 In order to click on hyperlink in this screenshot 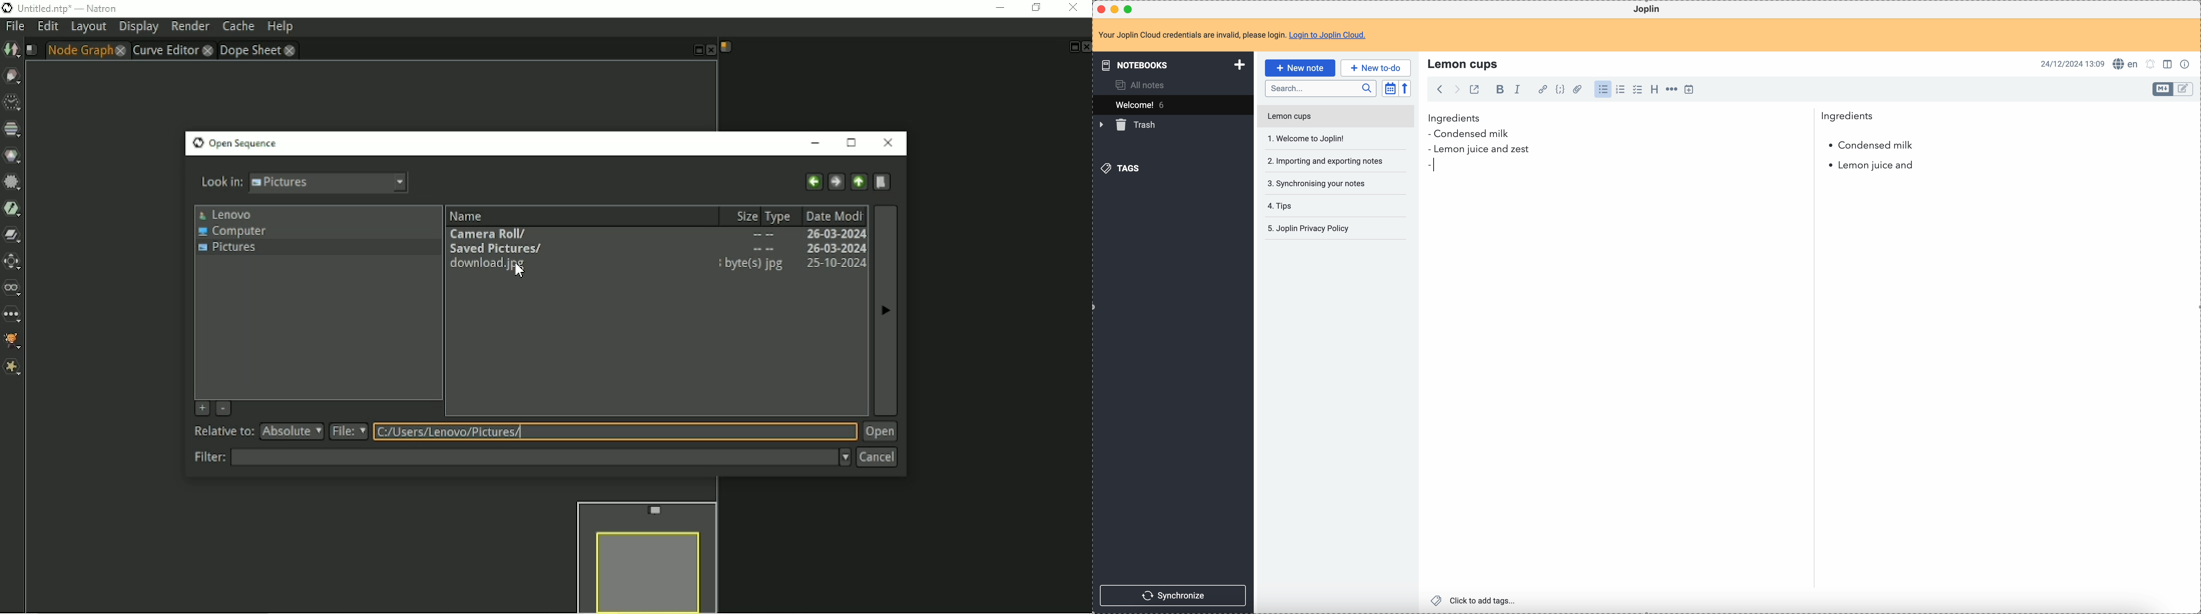, I will do `click(1541, 90)`.